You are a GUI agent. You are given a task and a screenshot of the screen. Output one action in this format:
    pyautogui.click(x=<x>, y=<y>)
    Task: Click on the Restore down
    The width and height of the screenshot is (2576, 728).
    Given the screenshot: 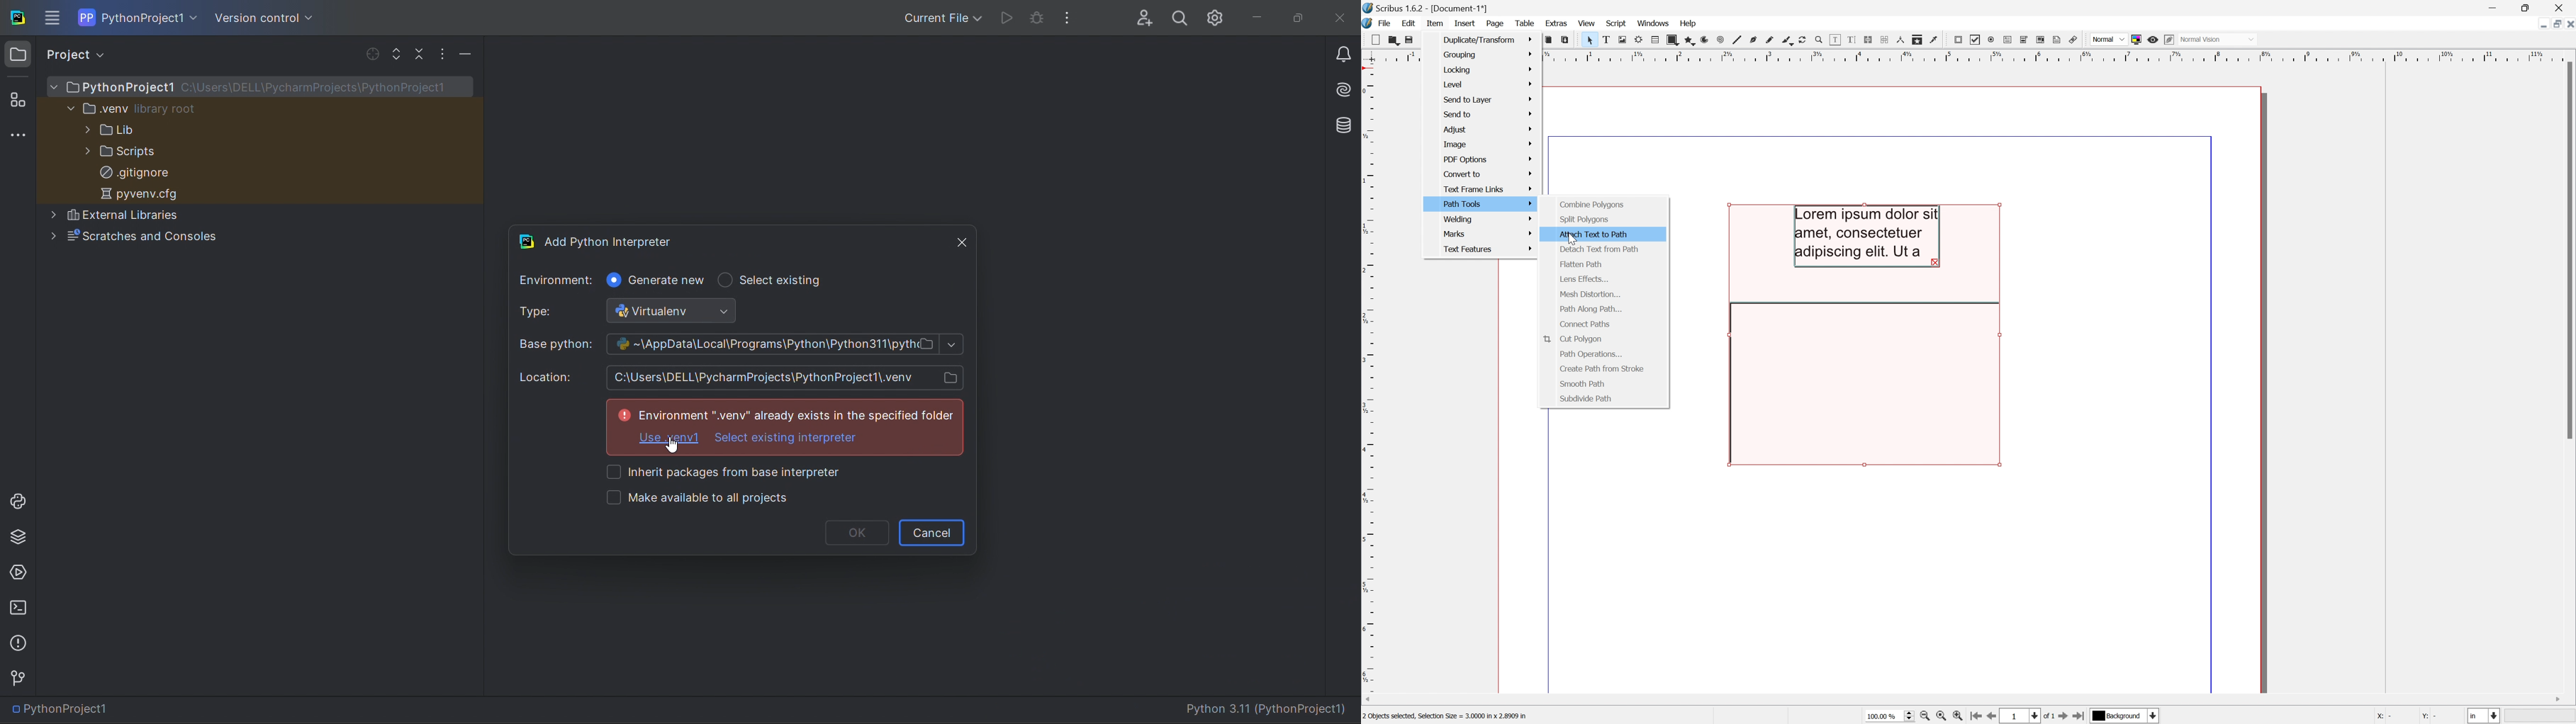 What is the action you would take?
    pyautogui.click(x=2553, y=24)
    